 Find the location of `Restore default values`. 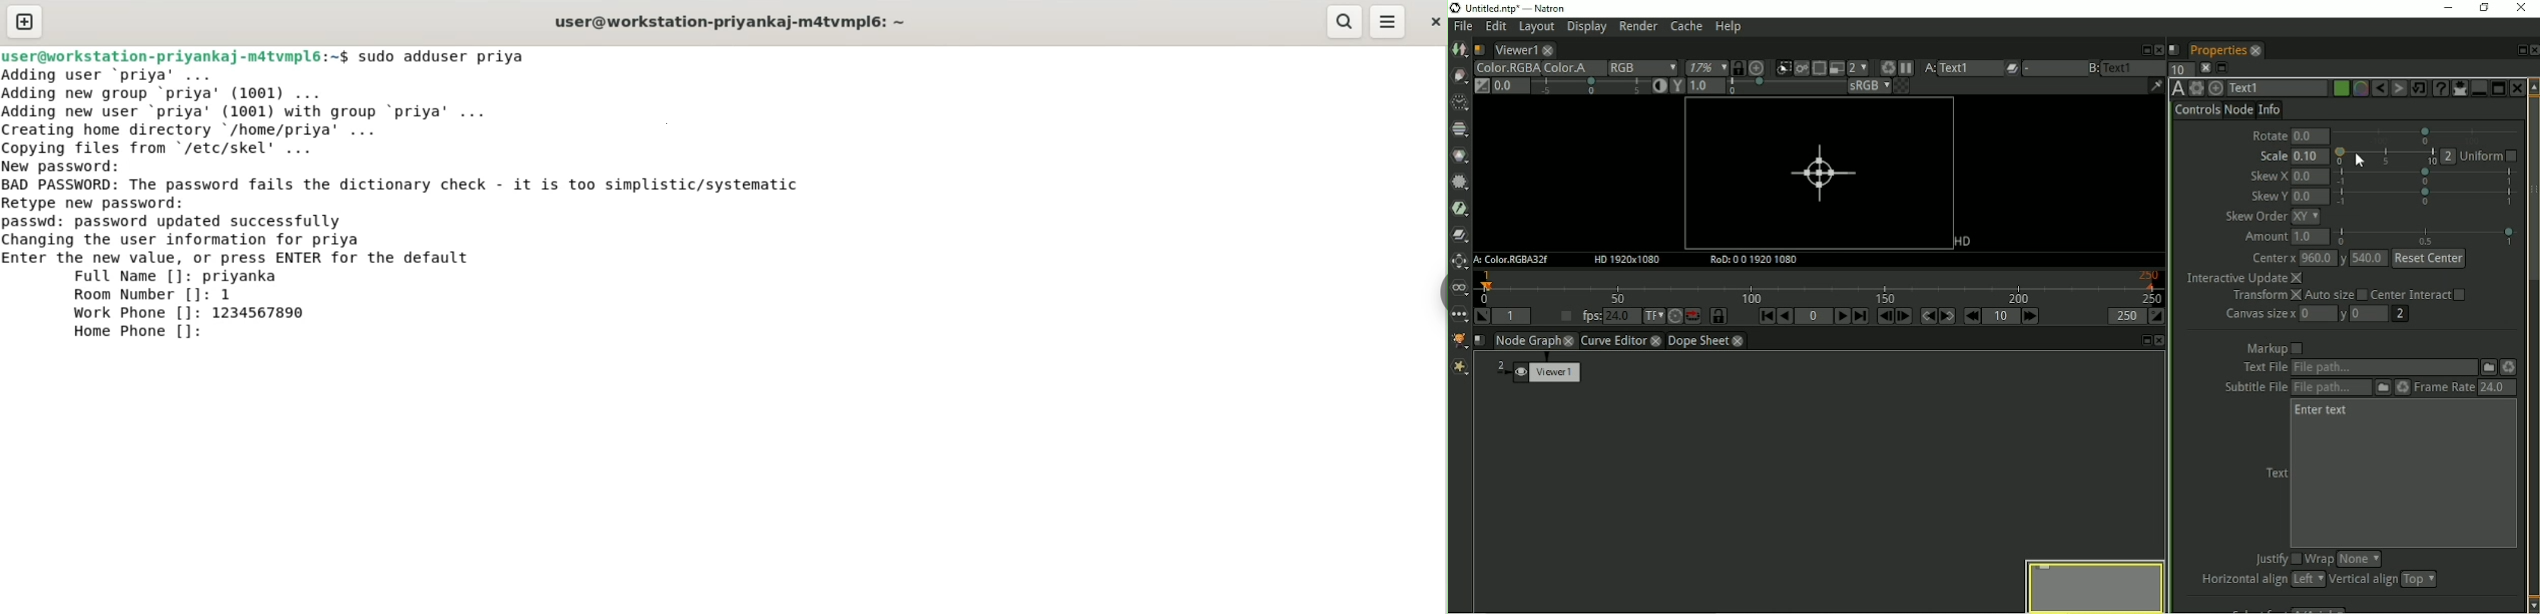

Restore default values is located at coordinates (2418, 88).